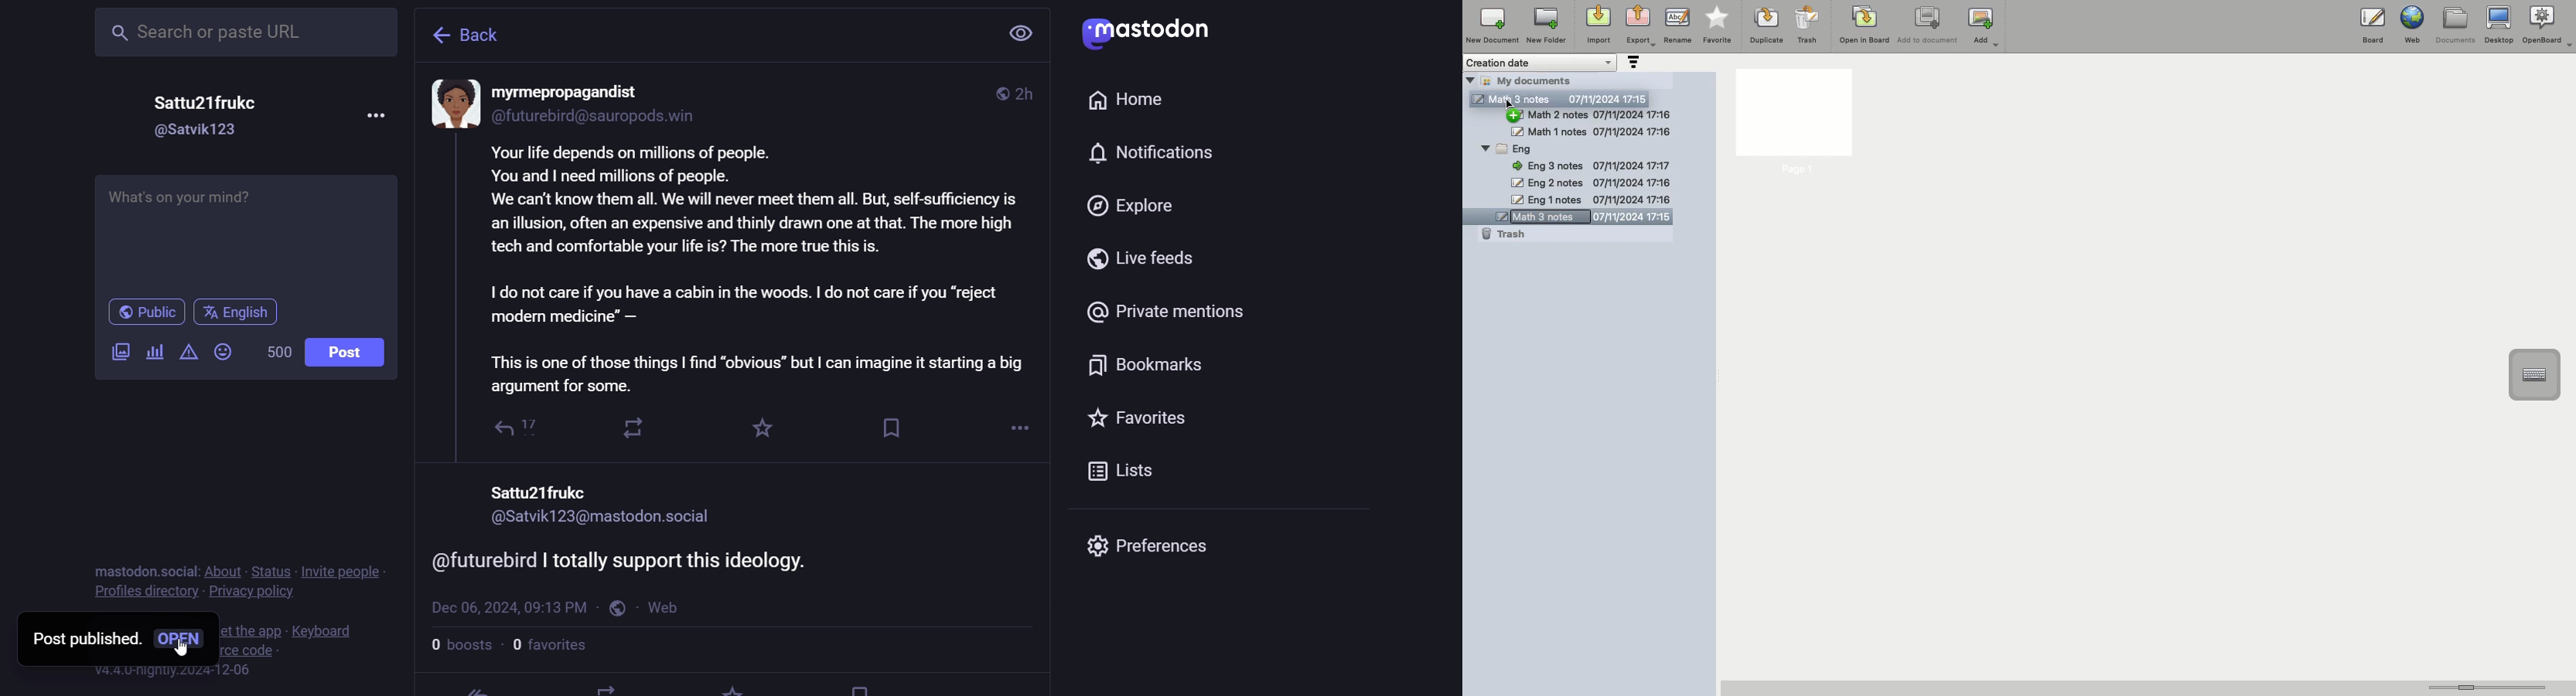  I want to click on english, so click(241, 312).